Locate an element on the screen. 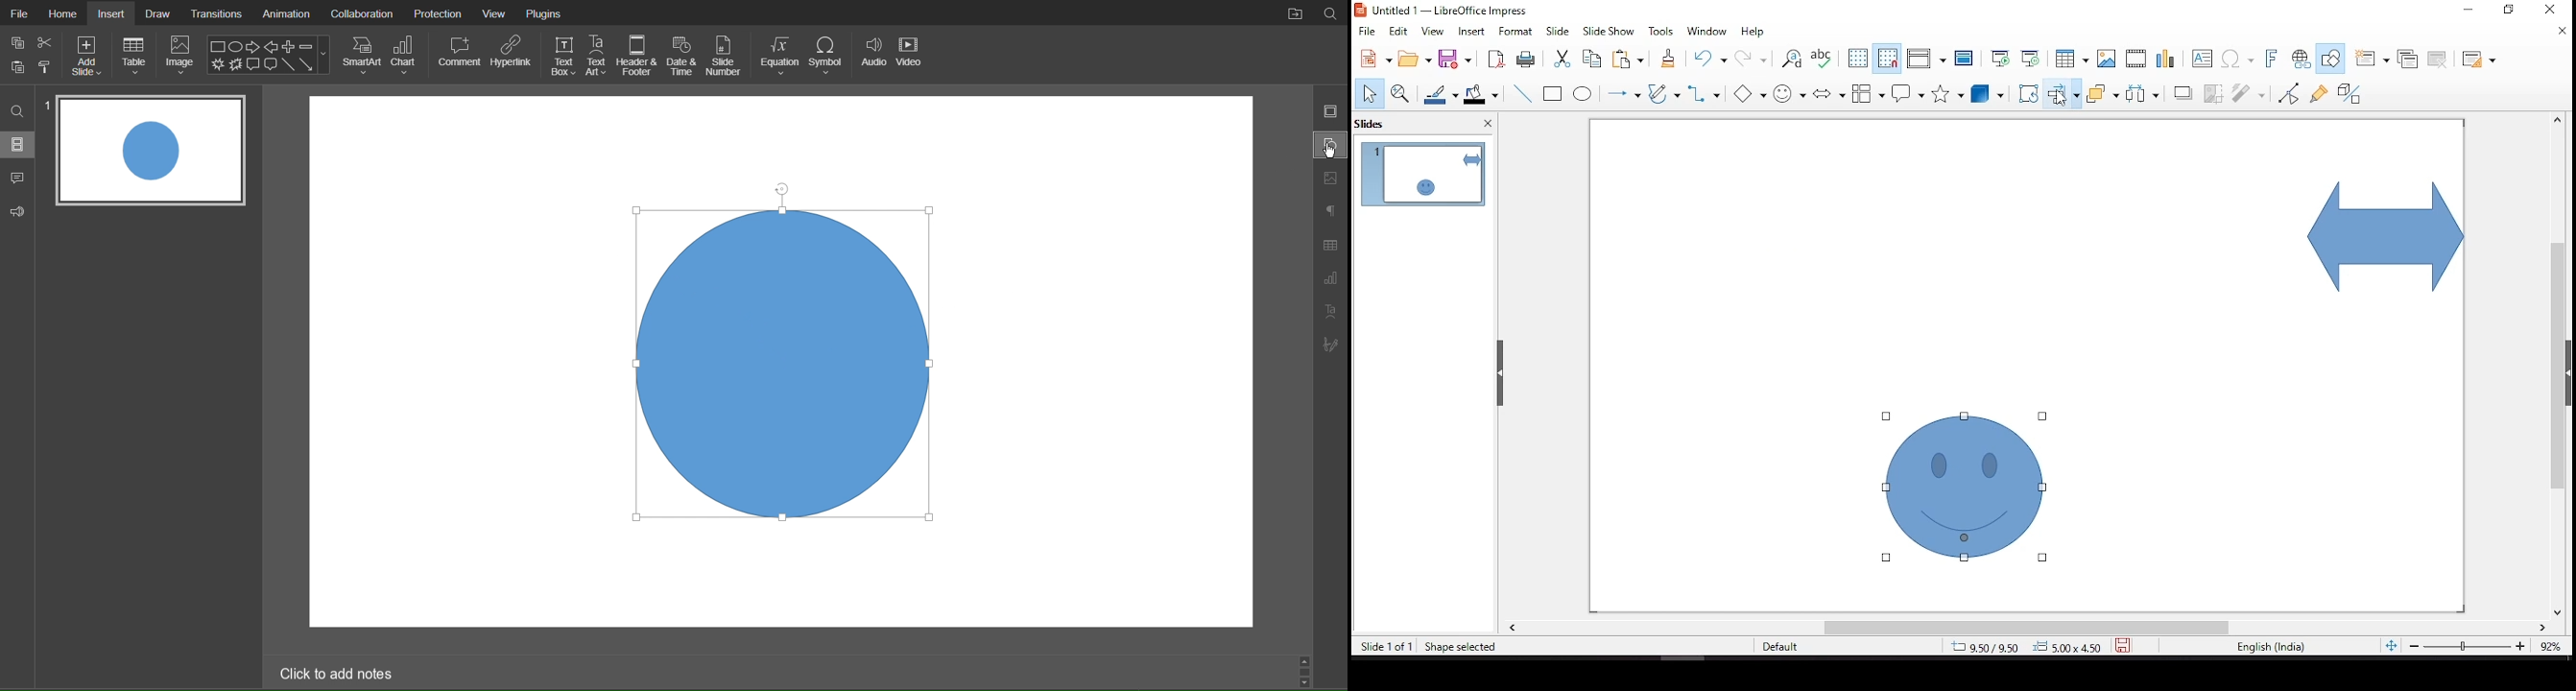 The width and height of the screenshot is (2576, 700). open is located at coordinates (1416, 60).